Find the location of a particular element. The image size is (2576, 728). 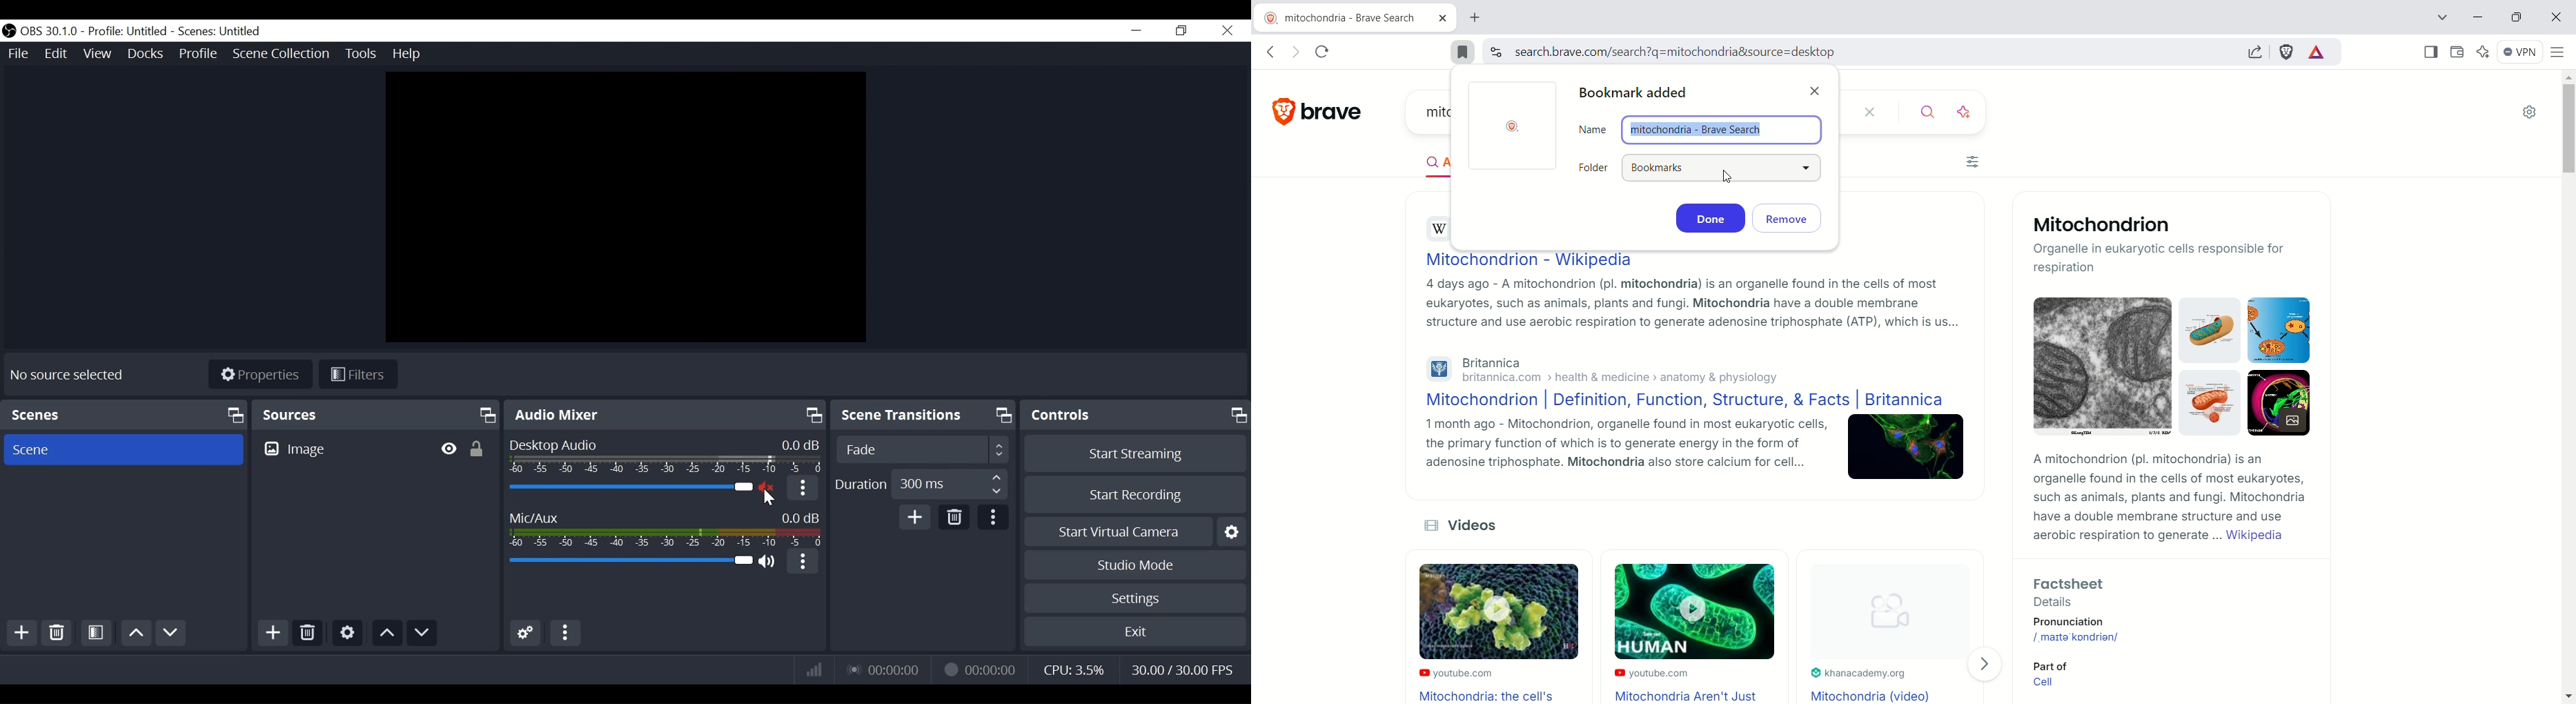

Filters is located at coordinates (357, 375).